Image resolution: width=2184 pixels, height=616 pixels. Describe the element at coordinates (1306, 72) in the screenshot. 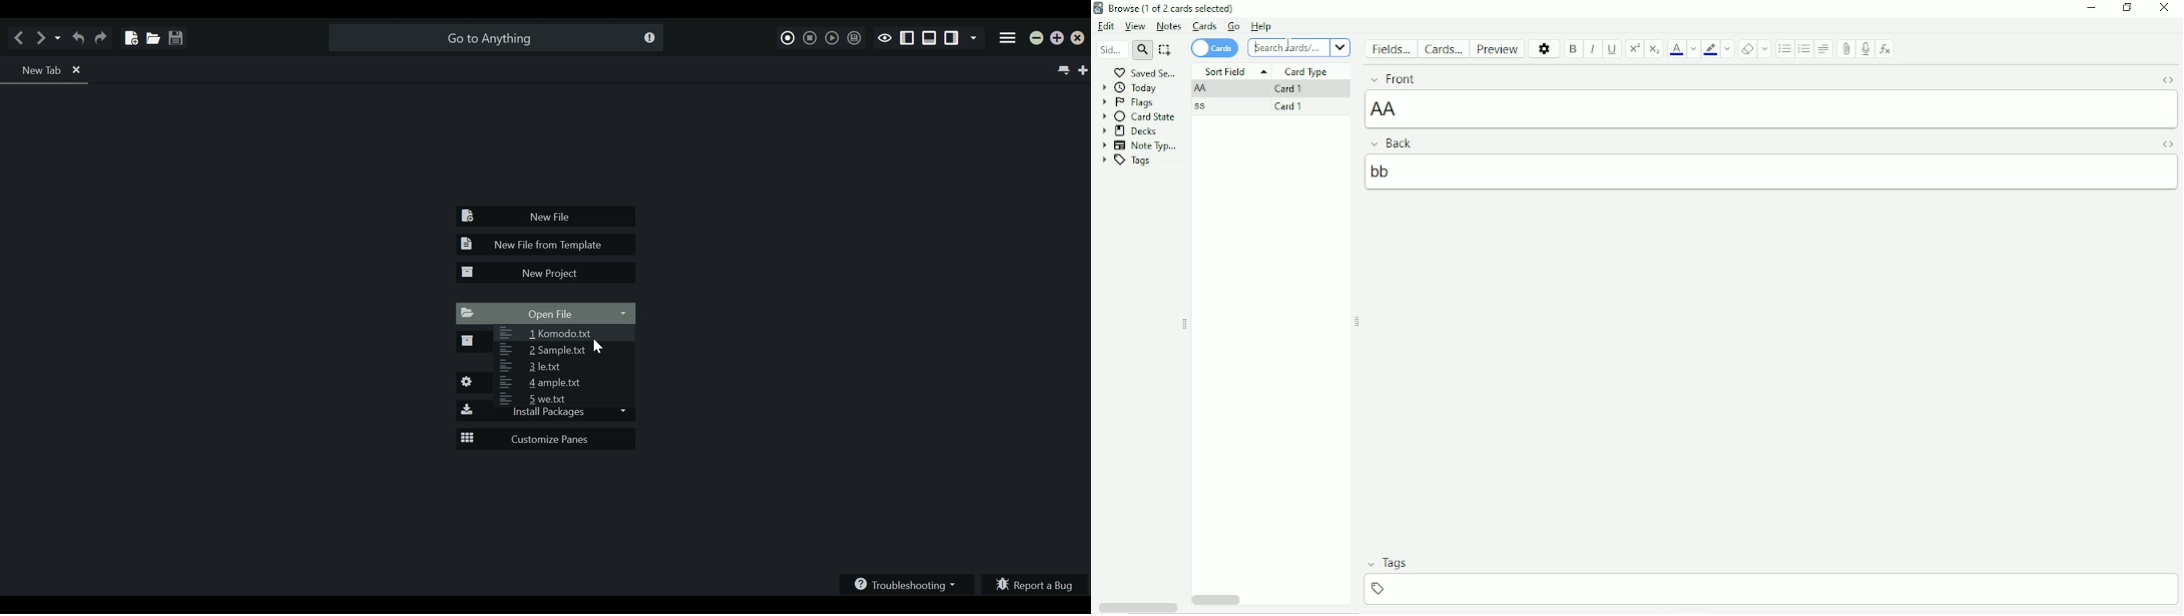

I see `Card Type` at that location.